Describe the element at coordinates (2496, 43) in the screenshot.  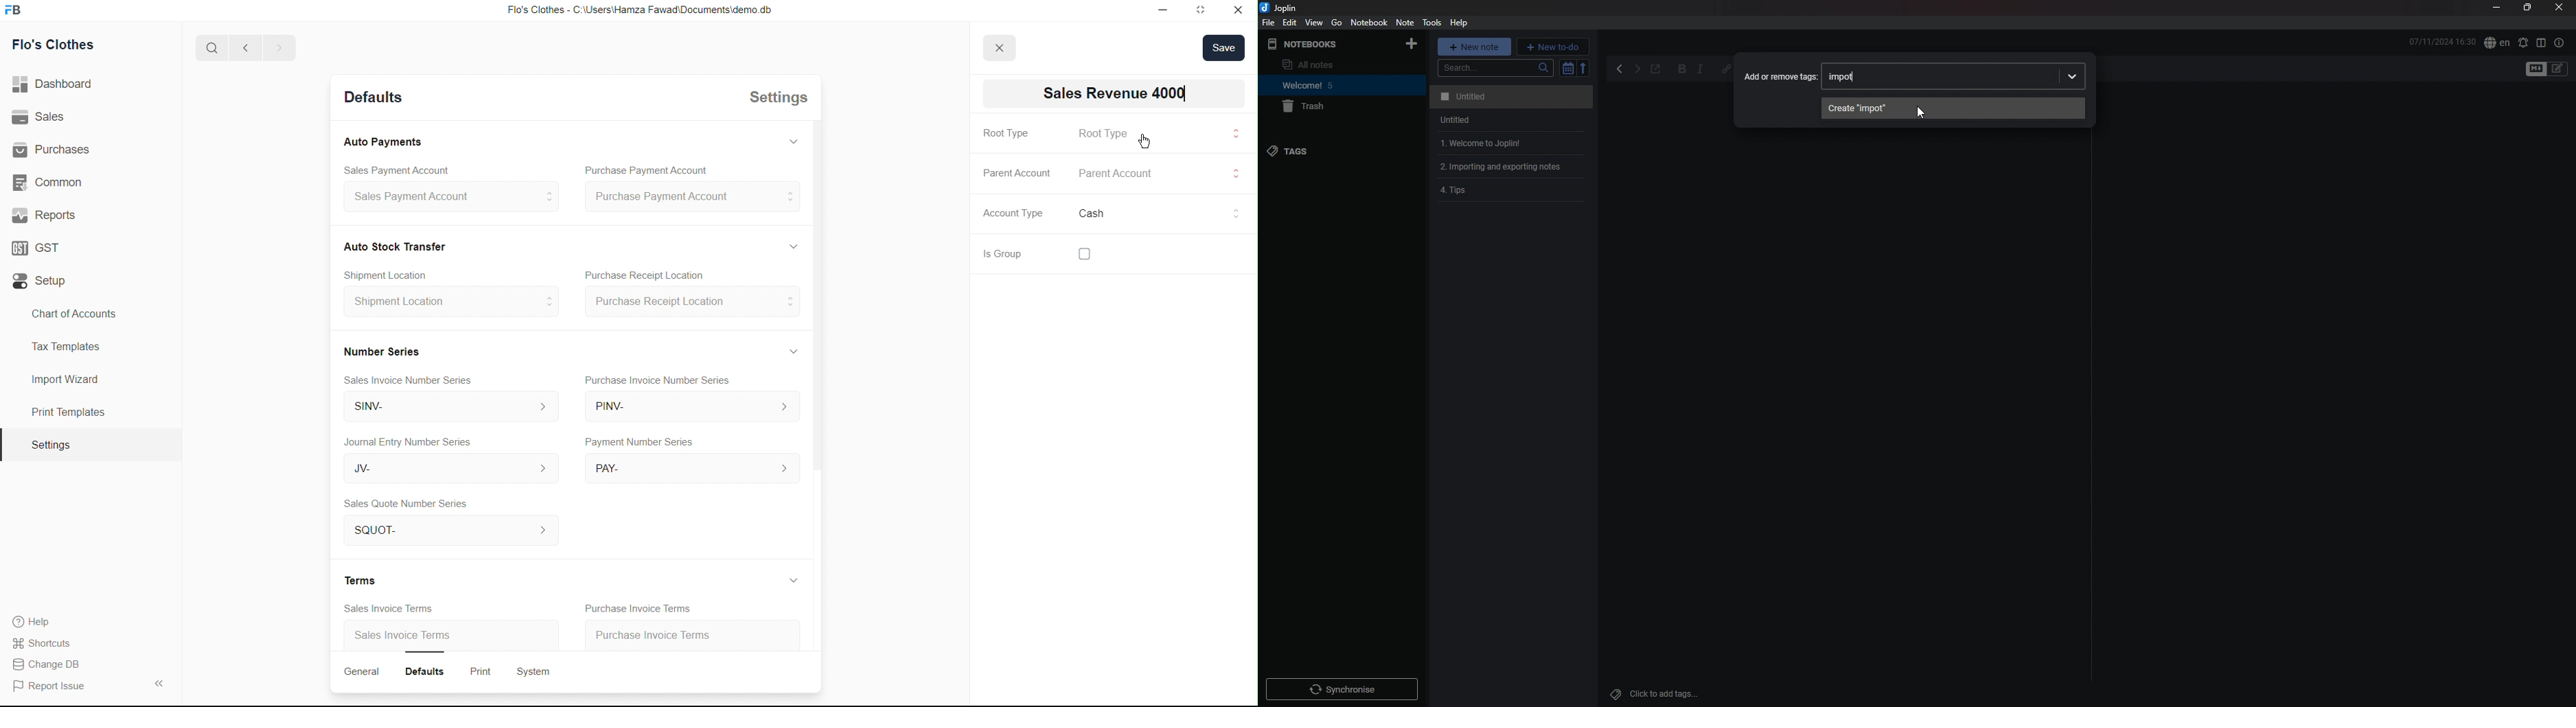
I see `spell check` at that location.